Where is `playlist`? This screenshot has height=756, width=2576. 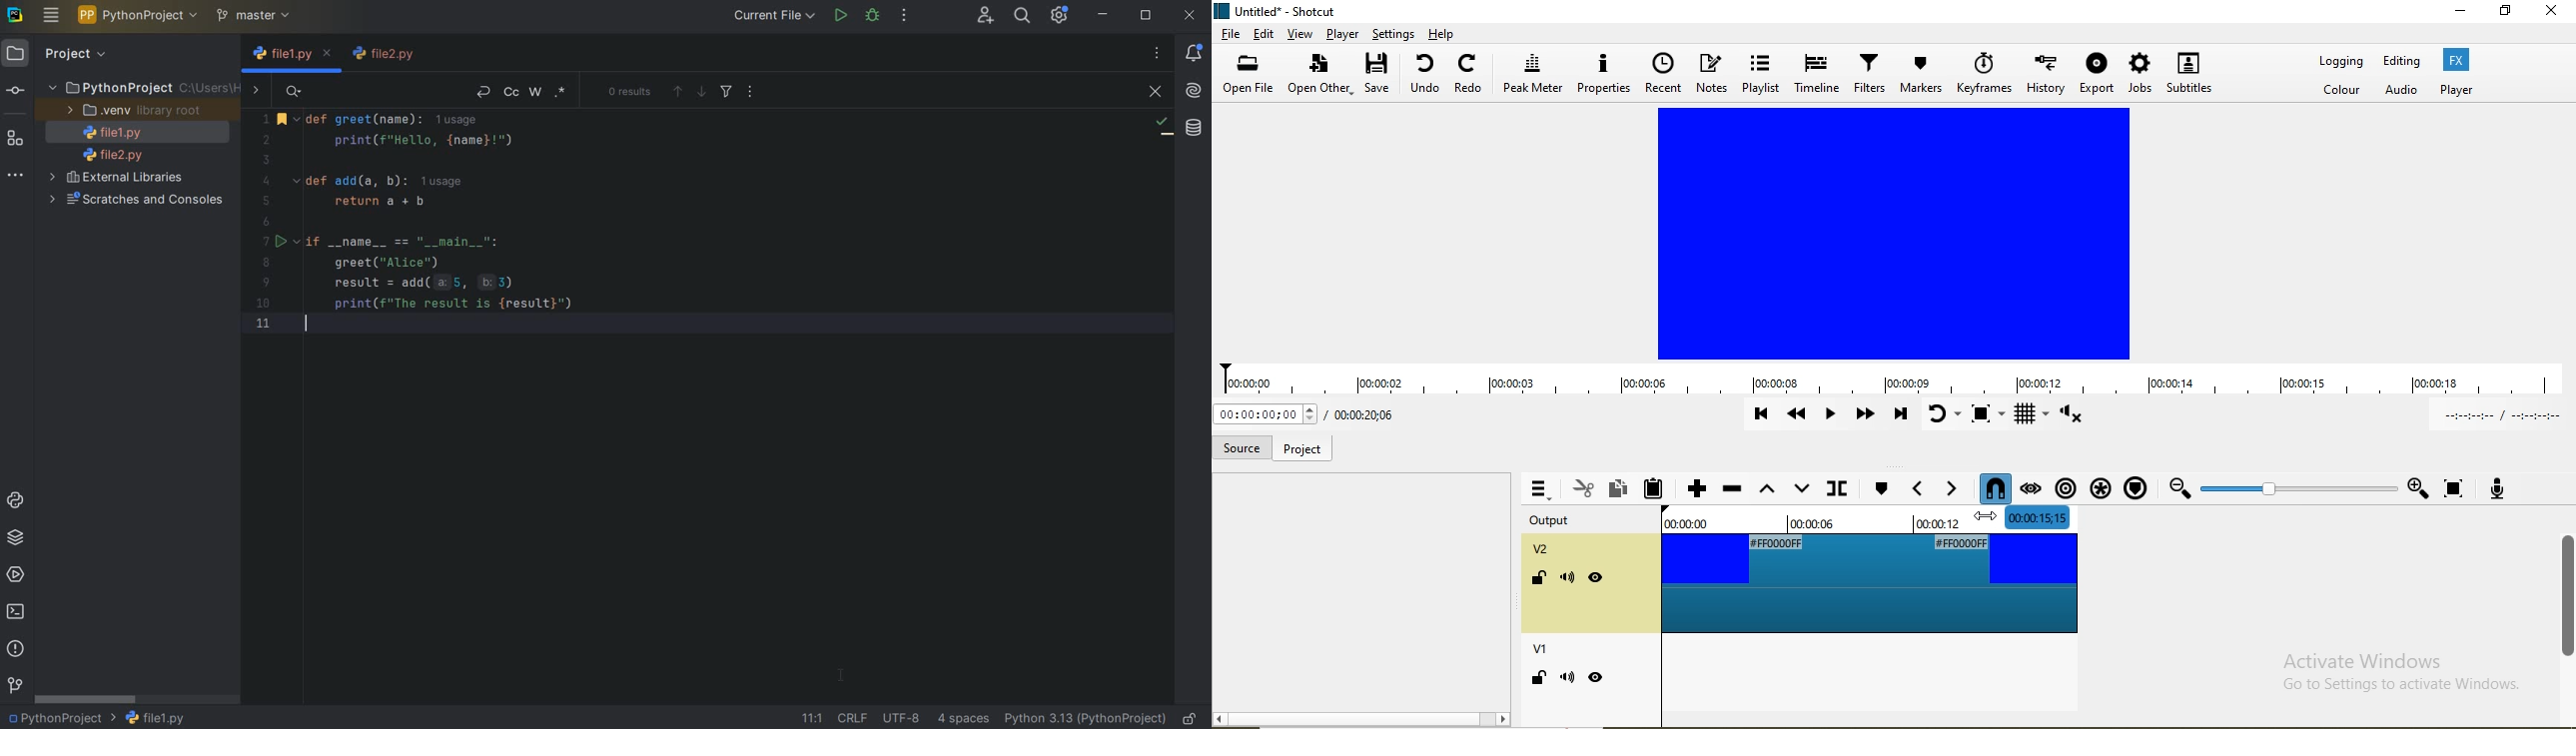 playlist is located at coordinates (1761, 73).